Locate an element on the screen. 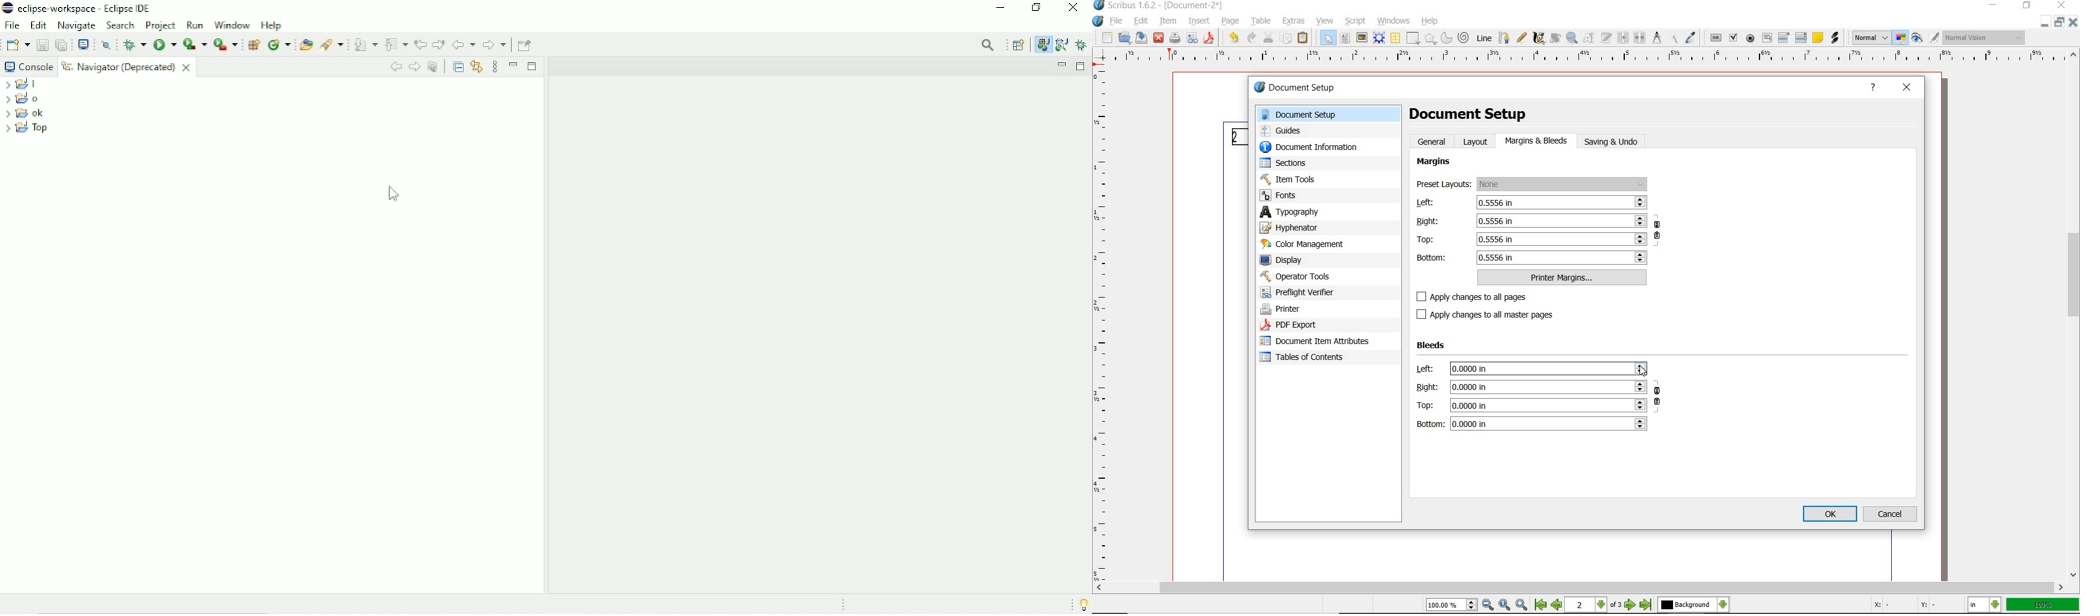 Image resolution: width=2100 pixels, height=616 pixels. copy item properties is located at coordinates (1674, 39).